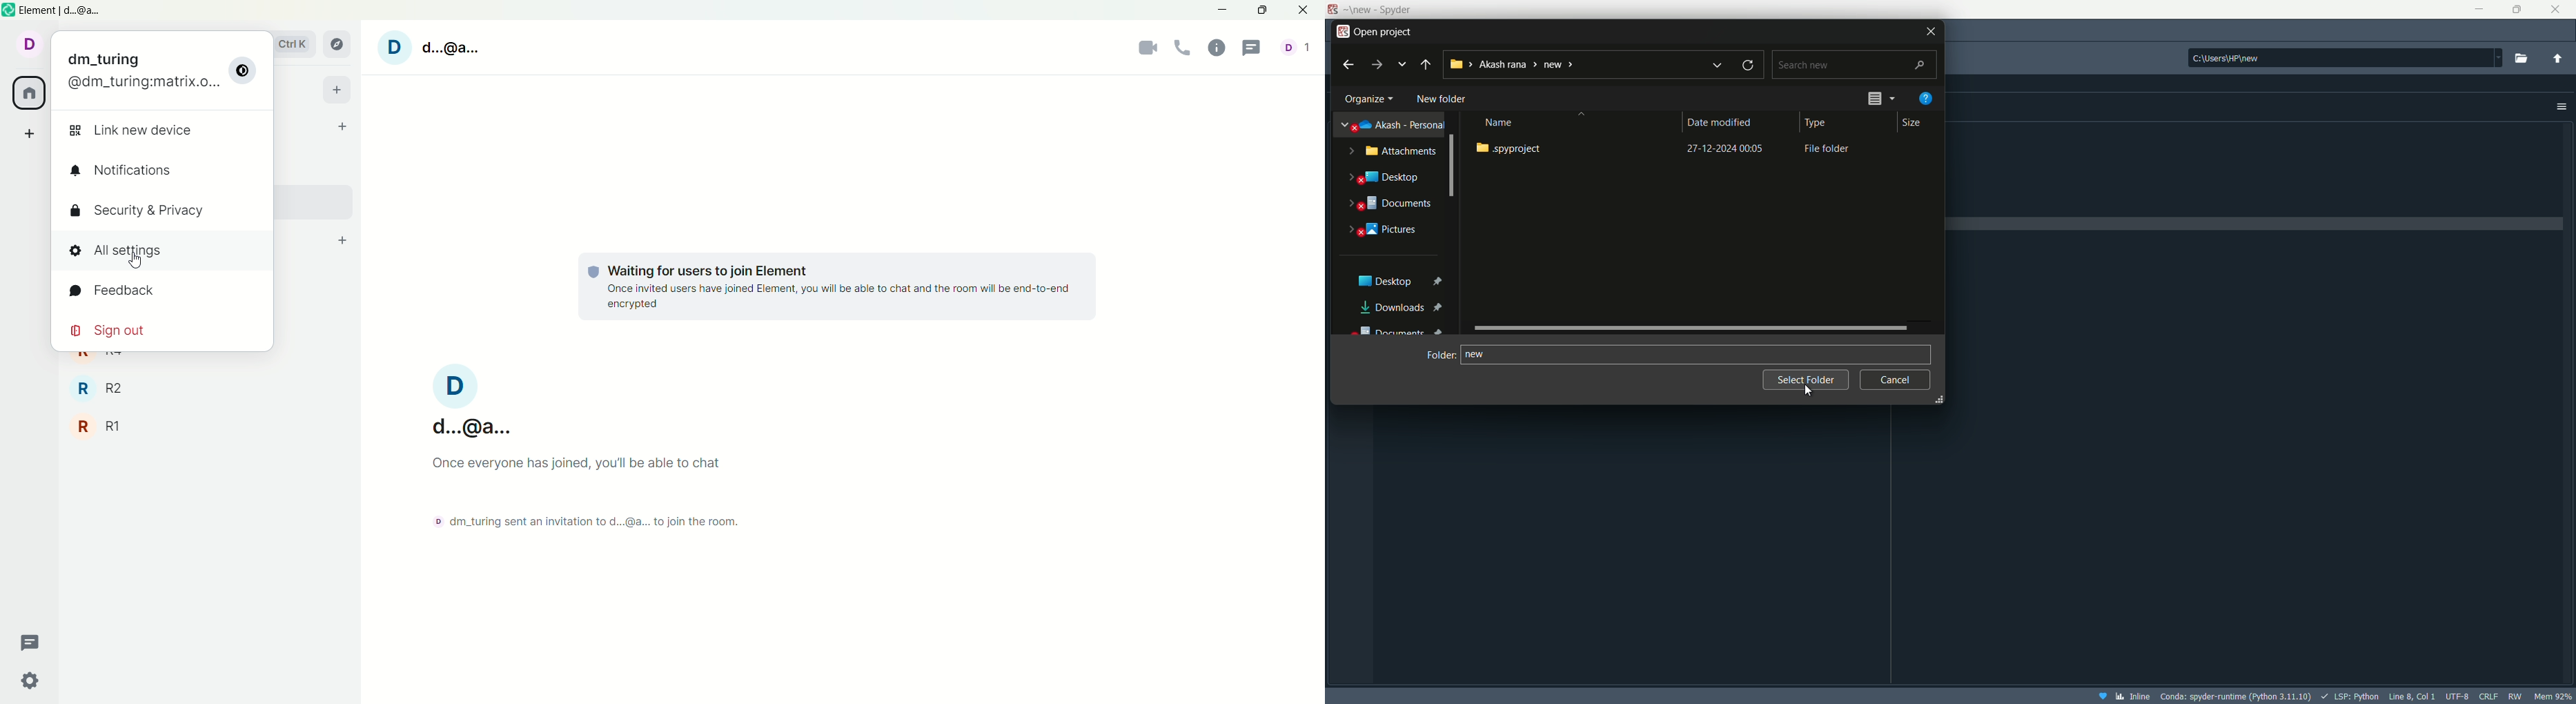 The image size is (2576, 728). What do you see at coordinates (1805, 380) in the screenshot?
I see `select folder` at bounding box center [1805, 380].